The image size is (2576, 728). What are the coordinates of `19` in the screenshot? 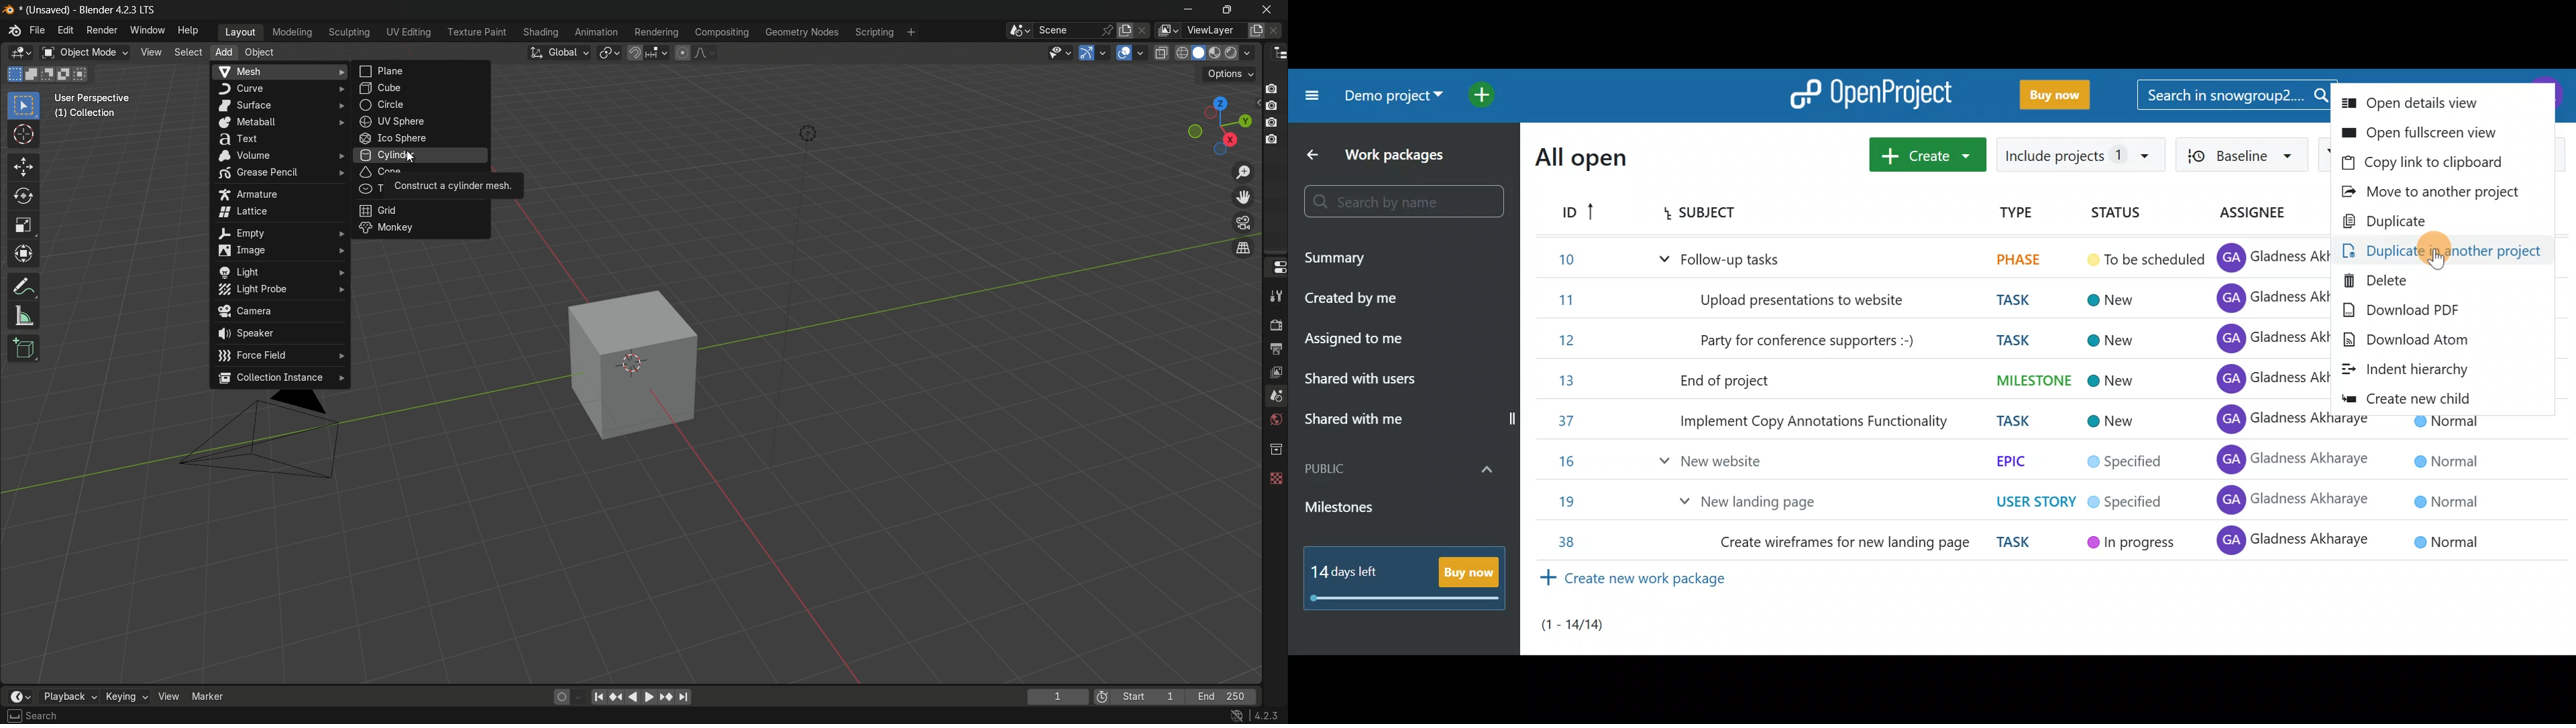 It's located at (1560, 503).